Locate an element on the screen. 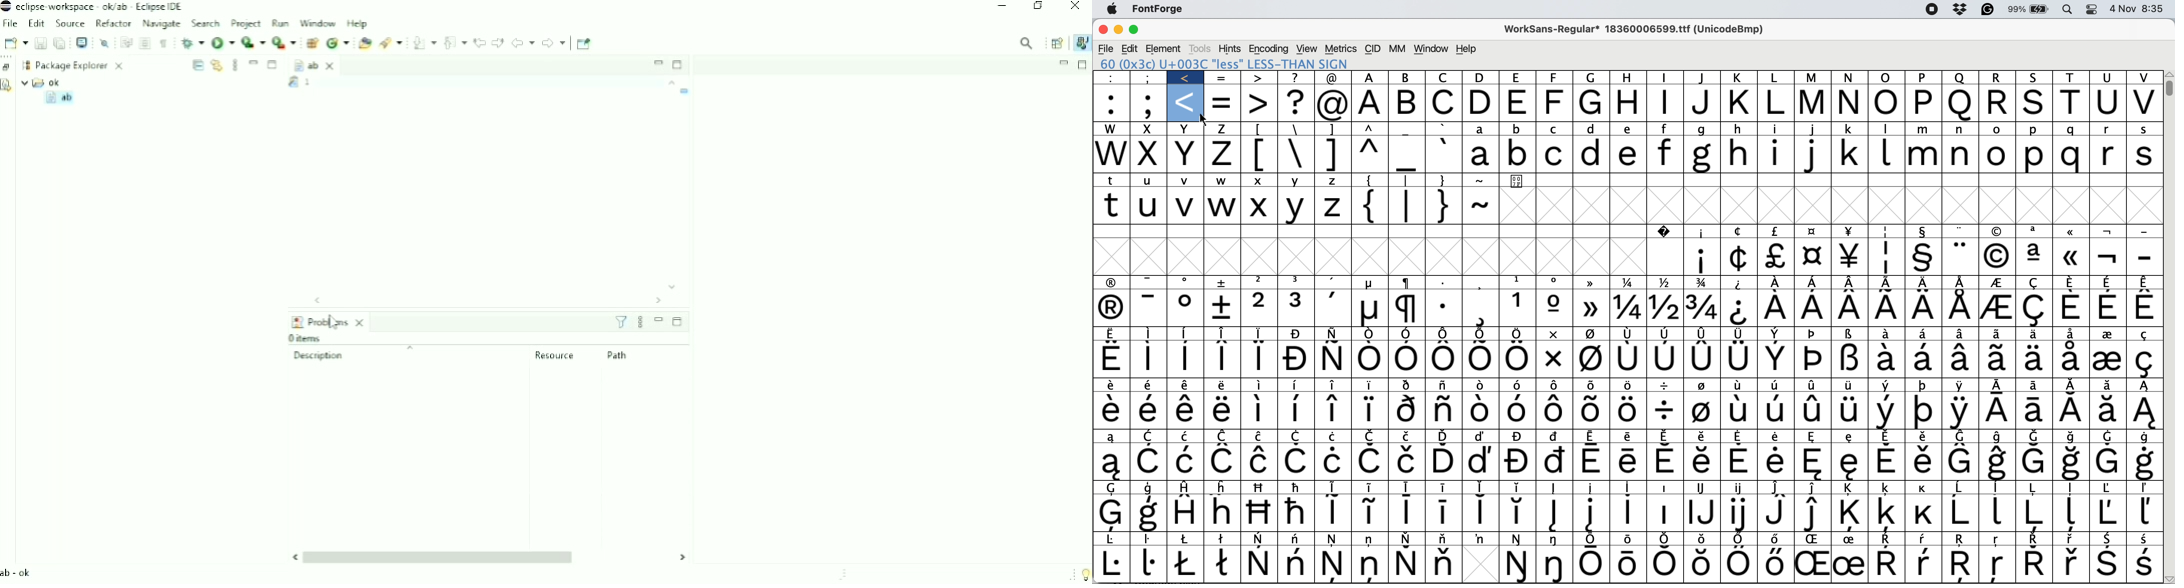 Image resolution: width=2184 pixels, height=588 pixels. Symbol is located at coordinates (2143, 411).